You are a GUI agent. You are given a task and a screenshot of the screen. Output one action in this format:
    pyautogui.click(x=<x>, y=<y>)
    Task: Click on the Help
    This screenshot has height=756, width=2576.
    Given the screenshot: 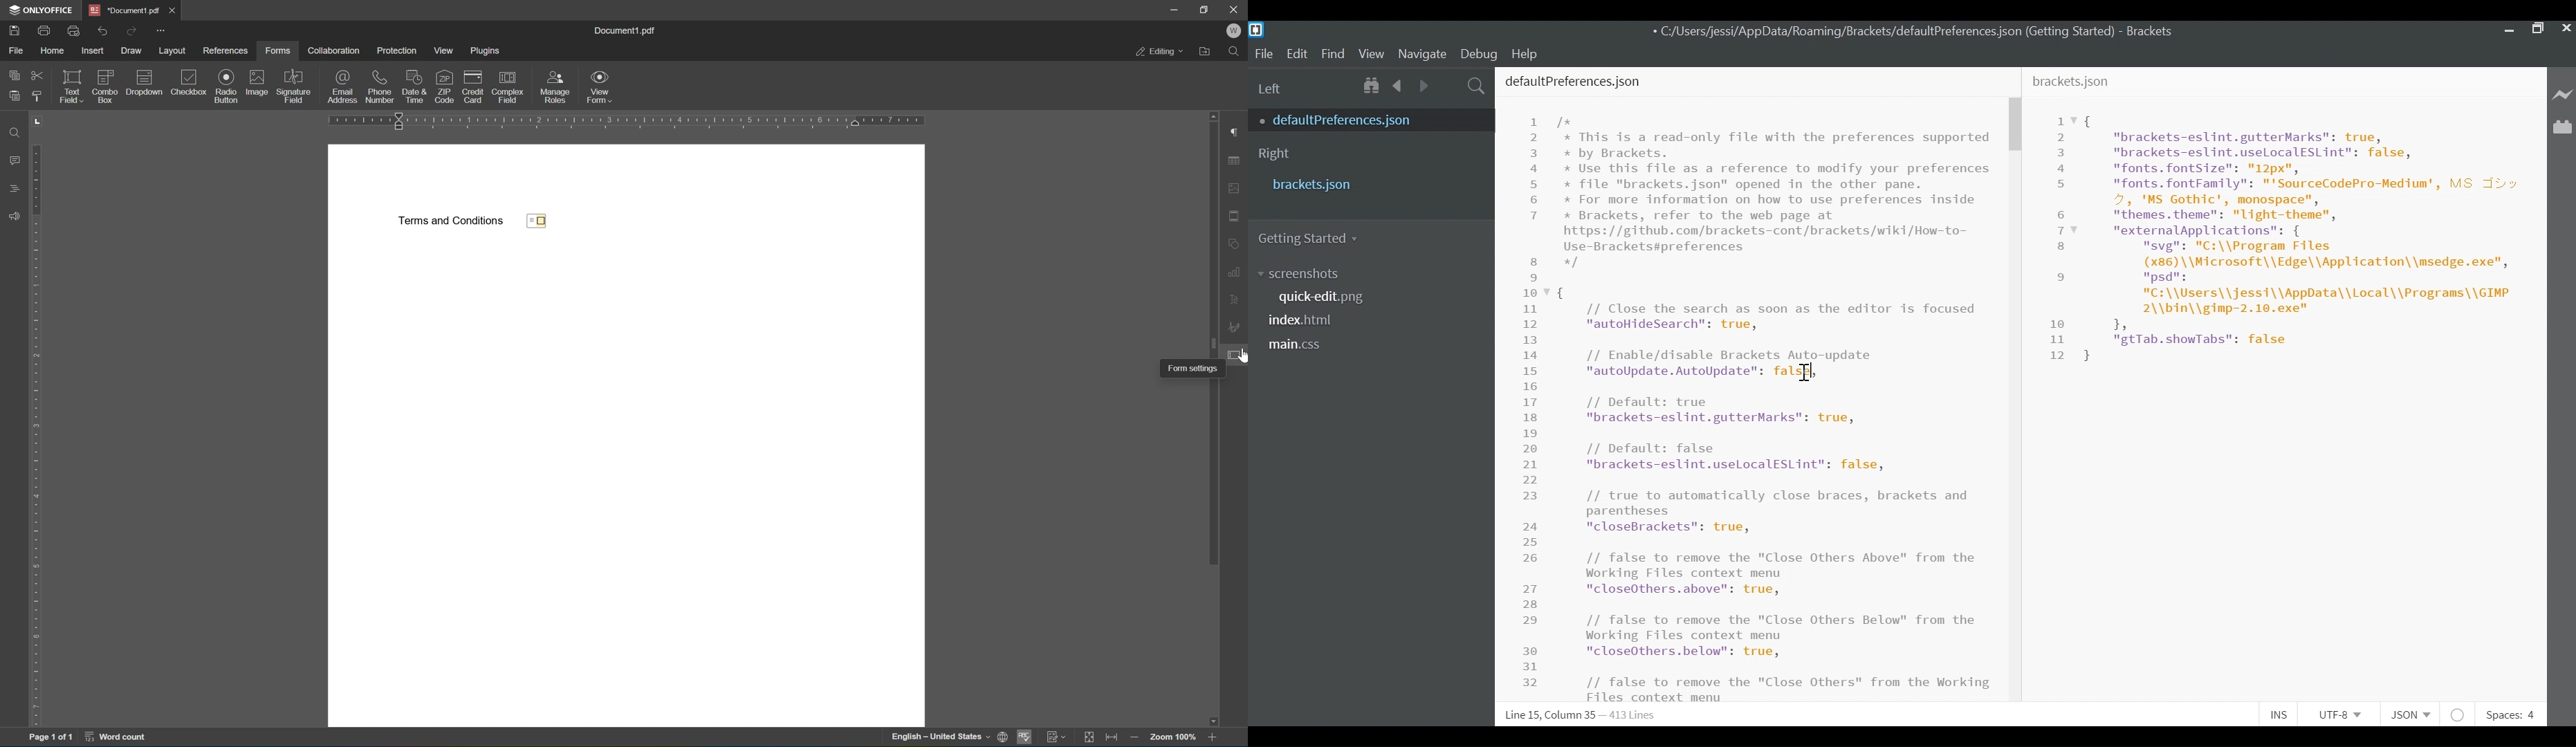 What is the action you would take?
    pyautogui.click(x=1531, y=53)
    